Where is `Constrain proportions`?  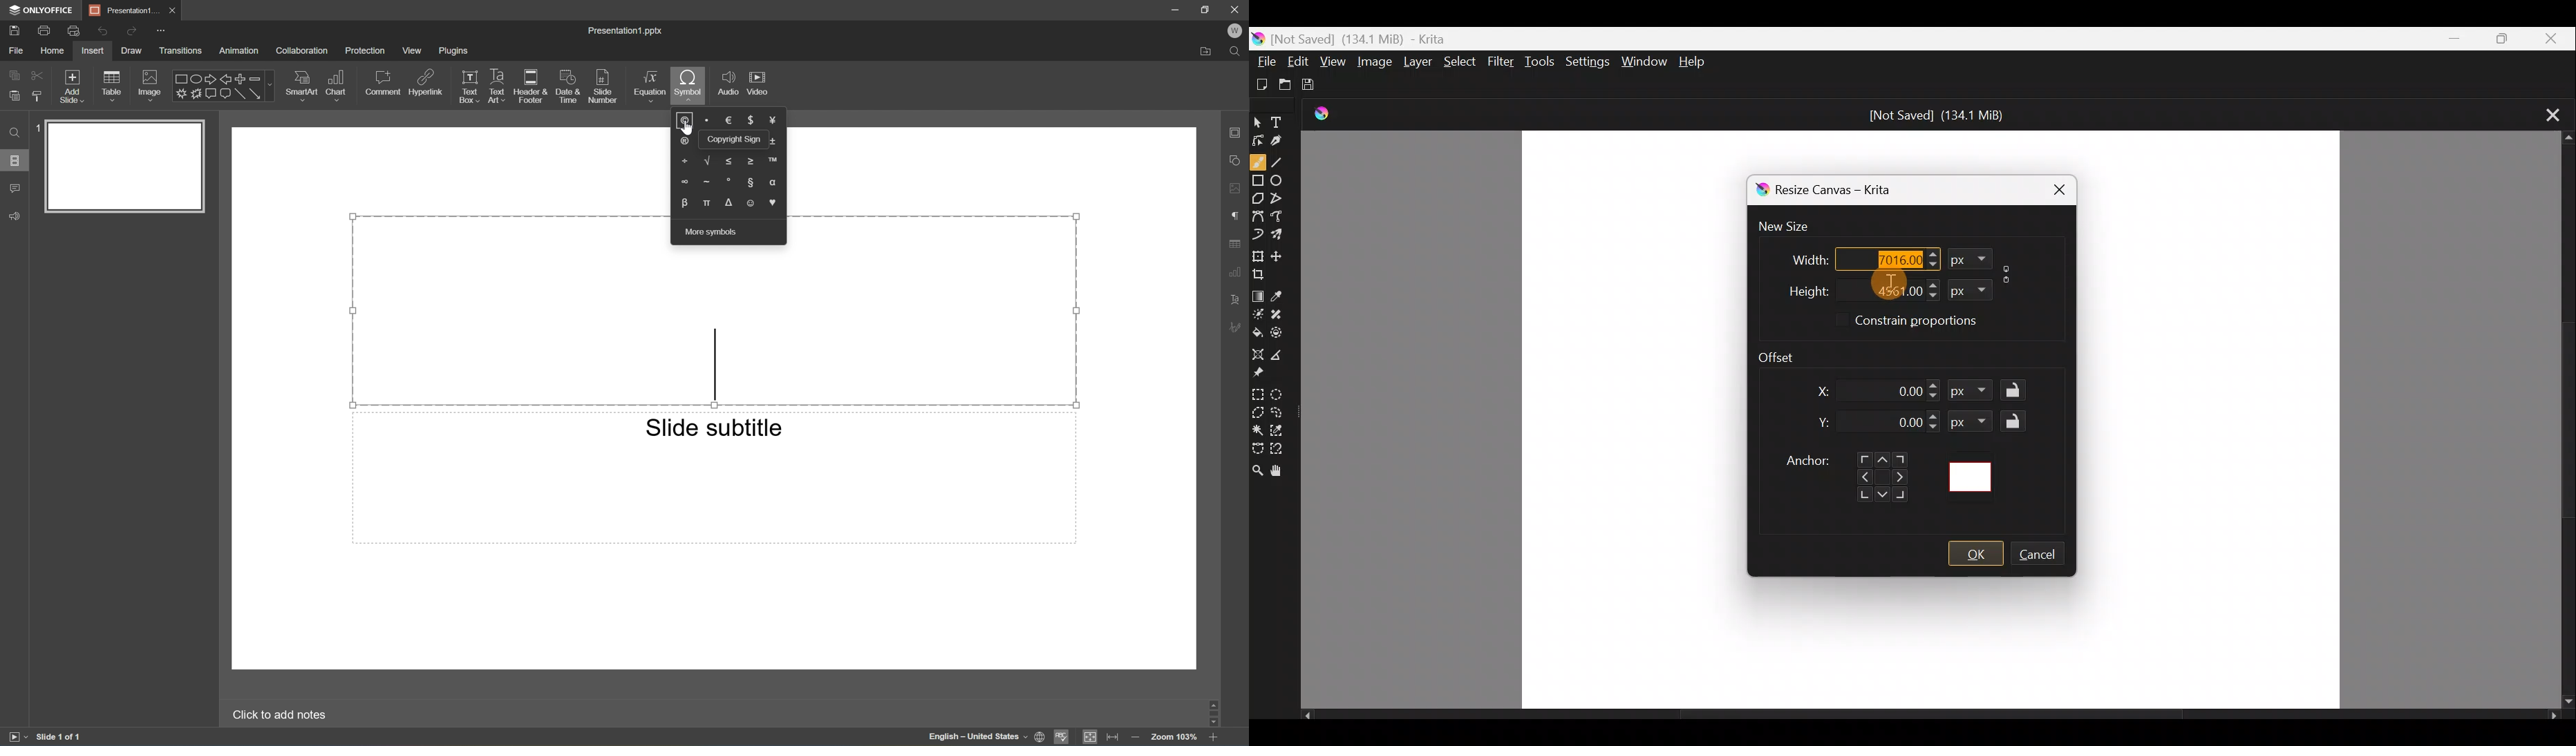 Constrain proportions is located at coordinates (2009, 271).